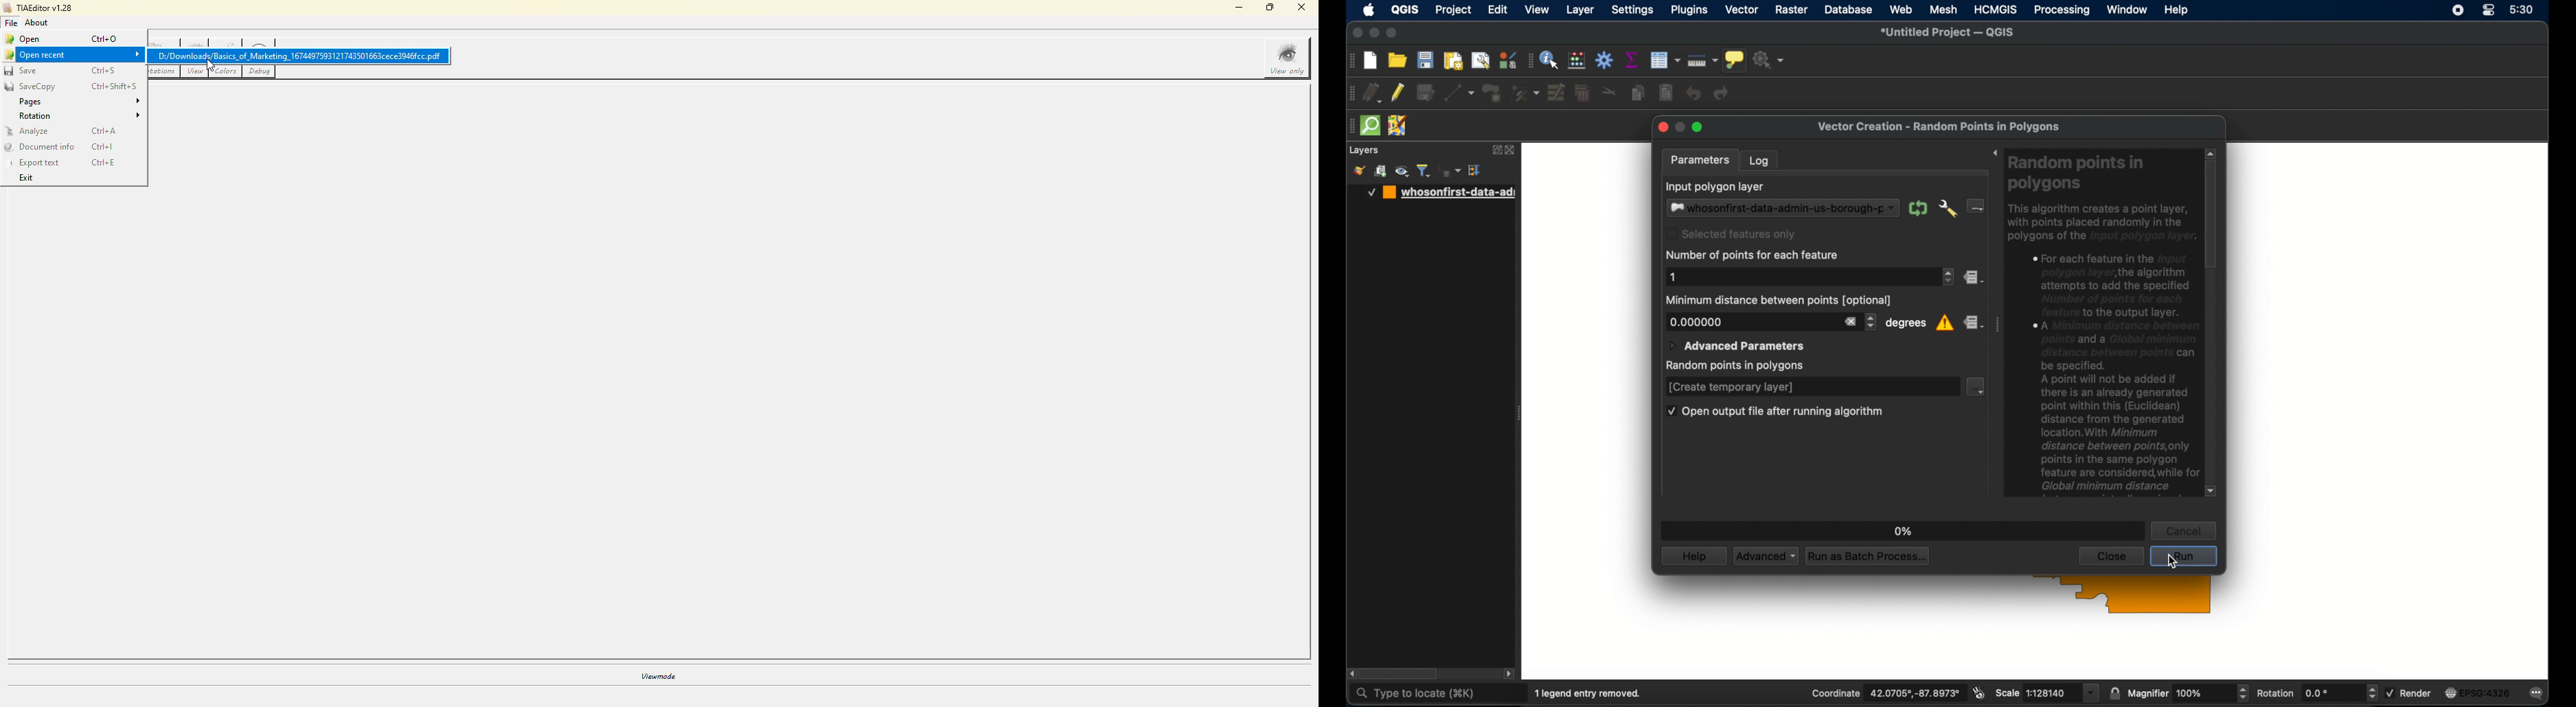 This screenshot has width=2576, height=728. Describe the element at coordinates (2408, 693) in the screenshot. I see `render` at that location.